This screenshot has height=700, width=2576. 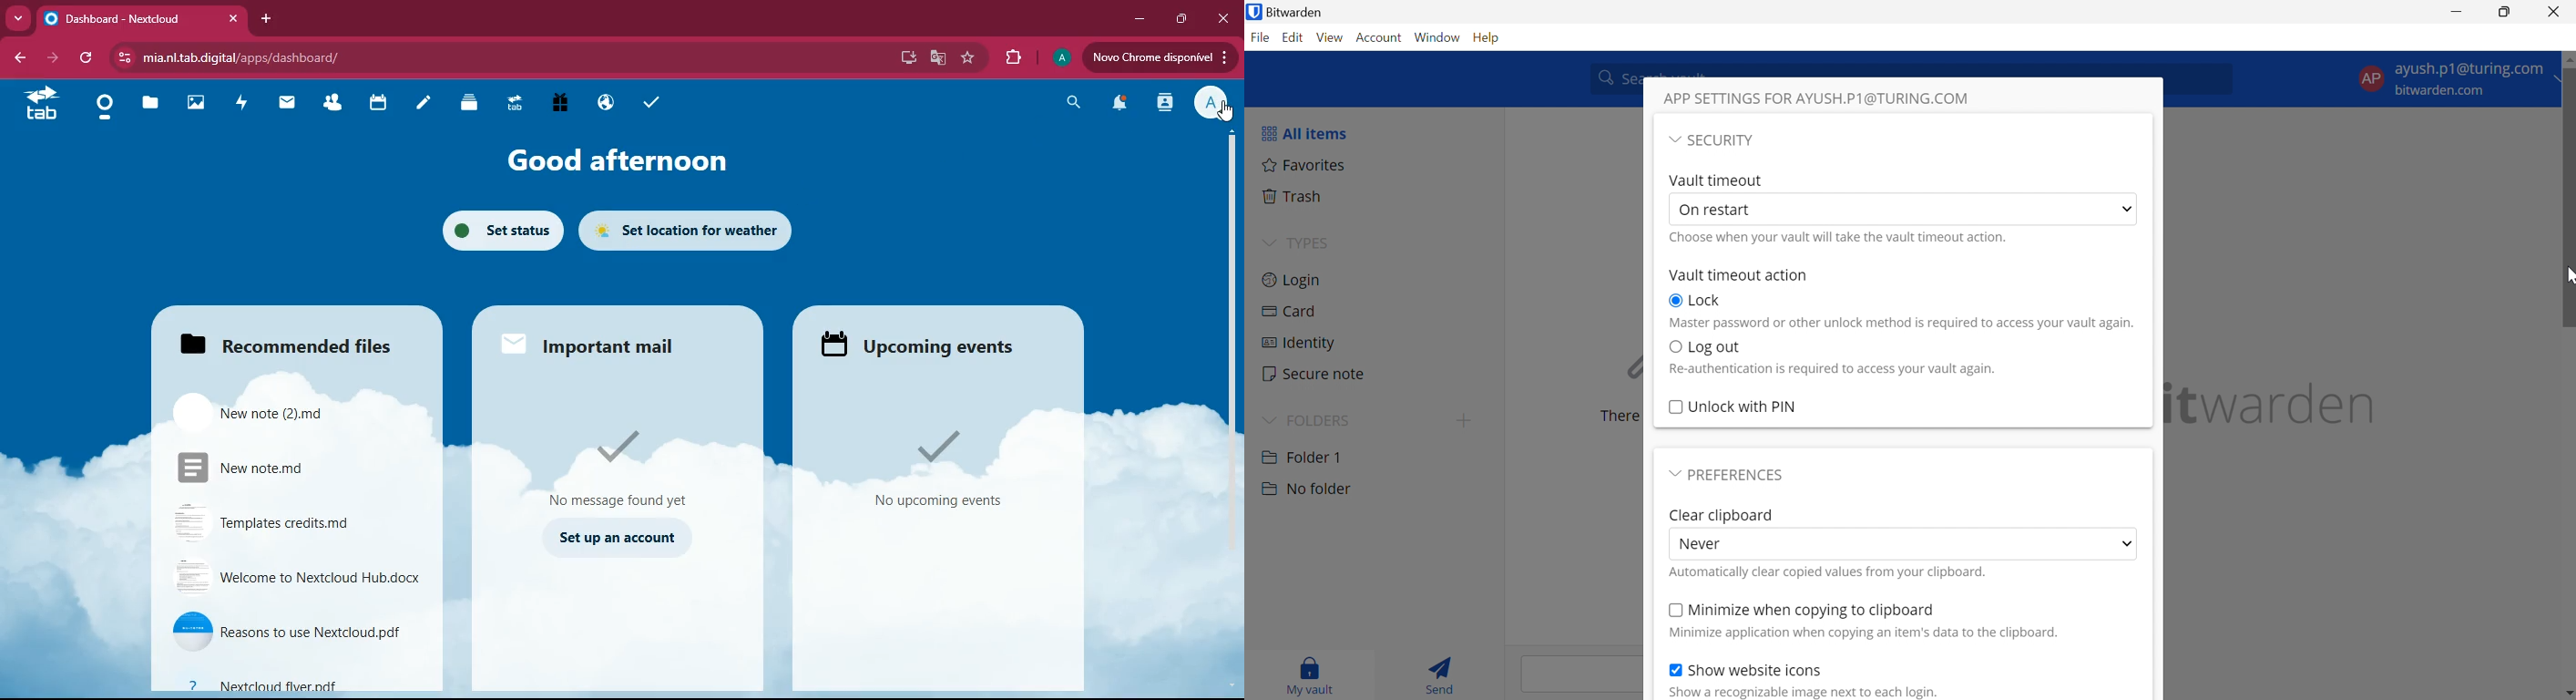 What do you see at coordinates (1832, 370) in the screenshot?
I see `e-Authentication is required to access your vault again.` at bounding box center [1832, 370].